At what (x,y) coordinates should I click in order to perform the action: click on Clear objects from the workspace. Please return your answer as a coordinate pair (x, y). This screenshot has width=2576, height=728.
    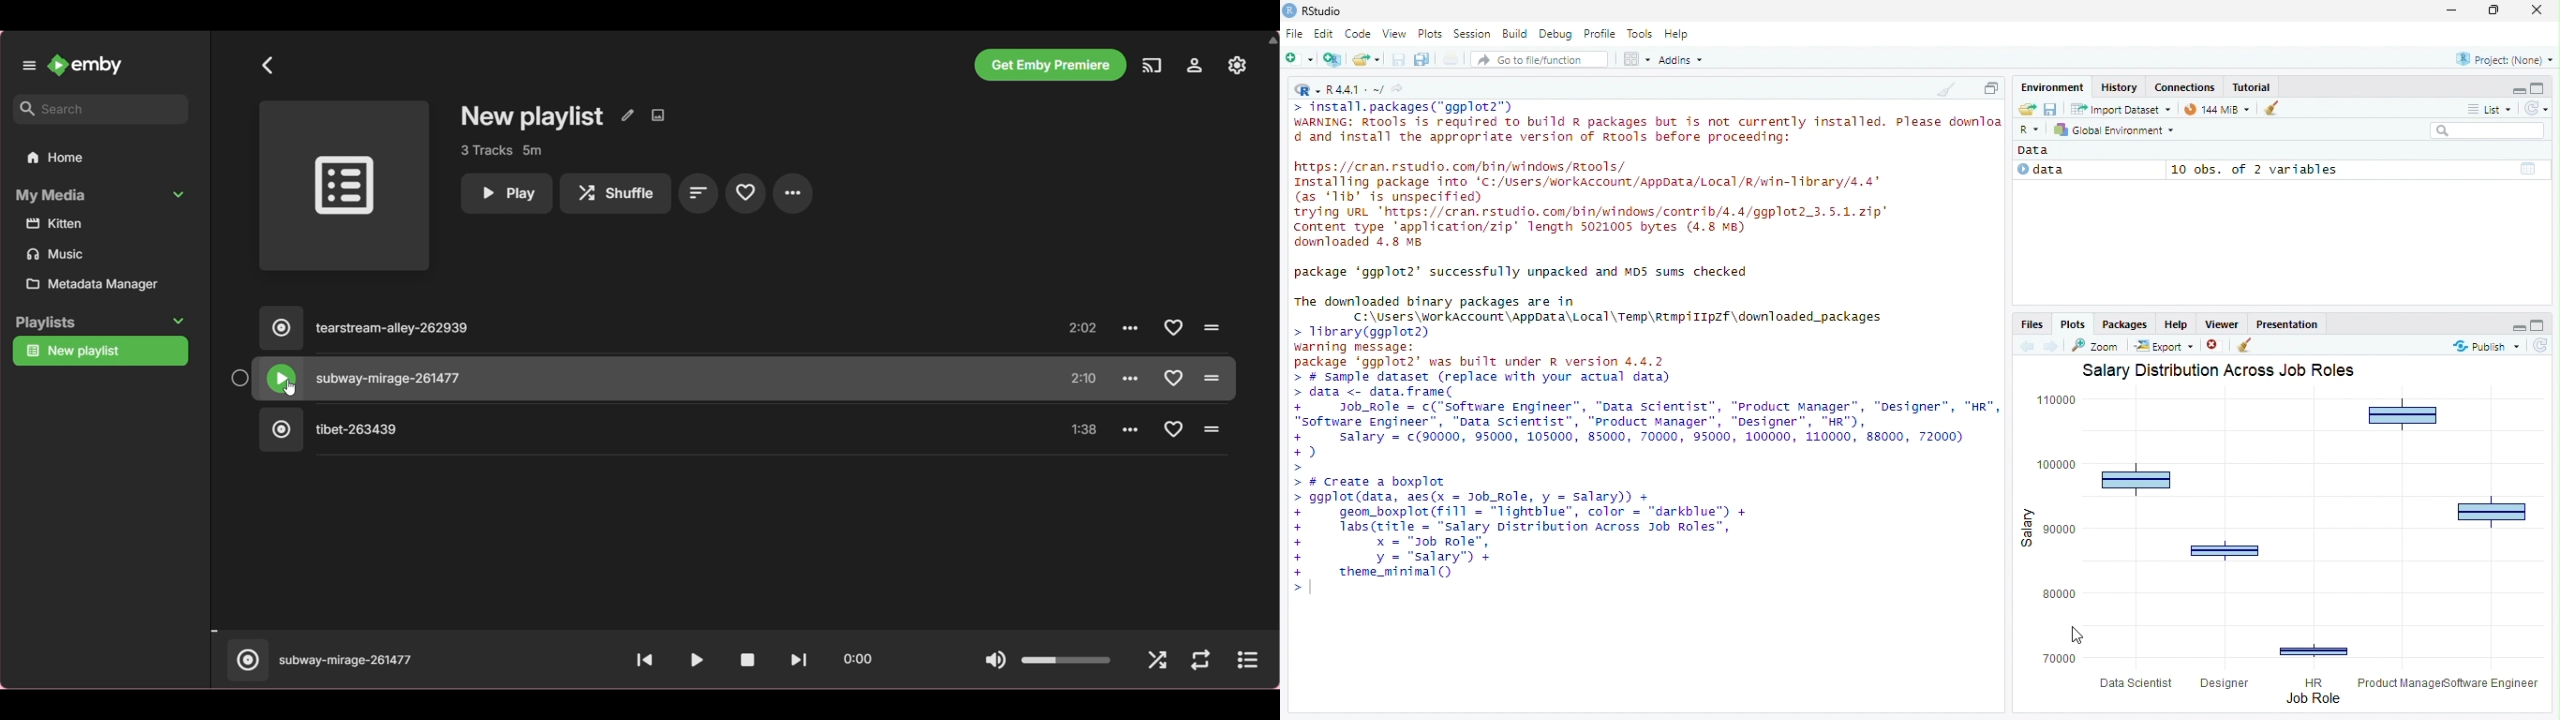
    Looking at the image, I should click on (2274, 109).